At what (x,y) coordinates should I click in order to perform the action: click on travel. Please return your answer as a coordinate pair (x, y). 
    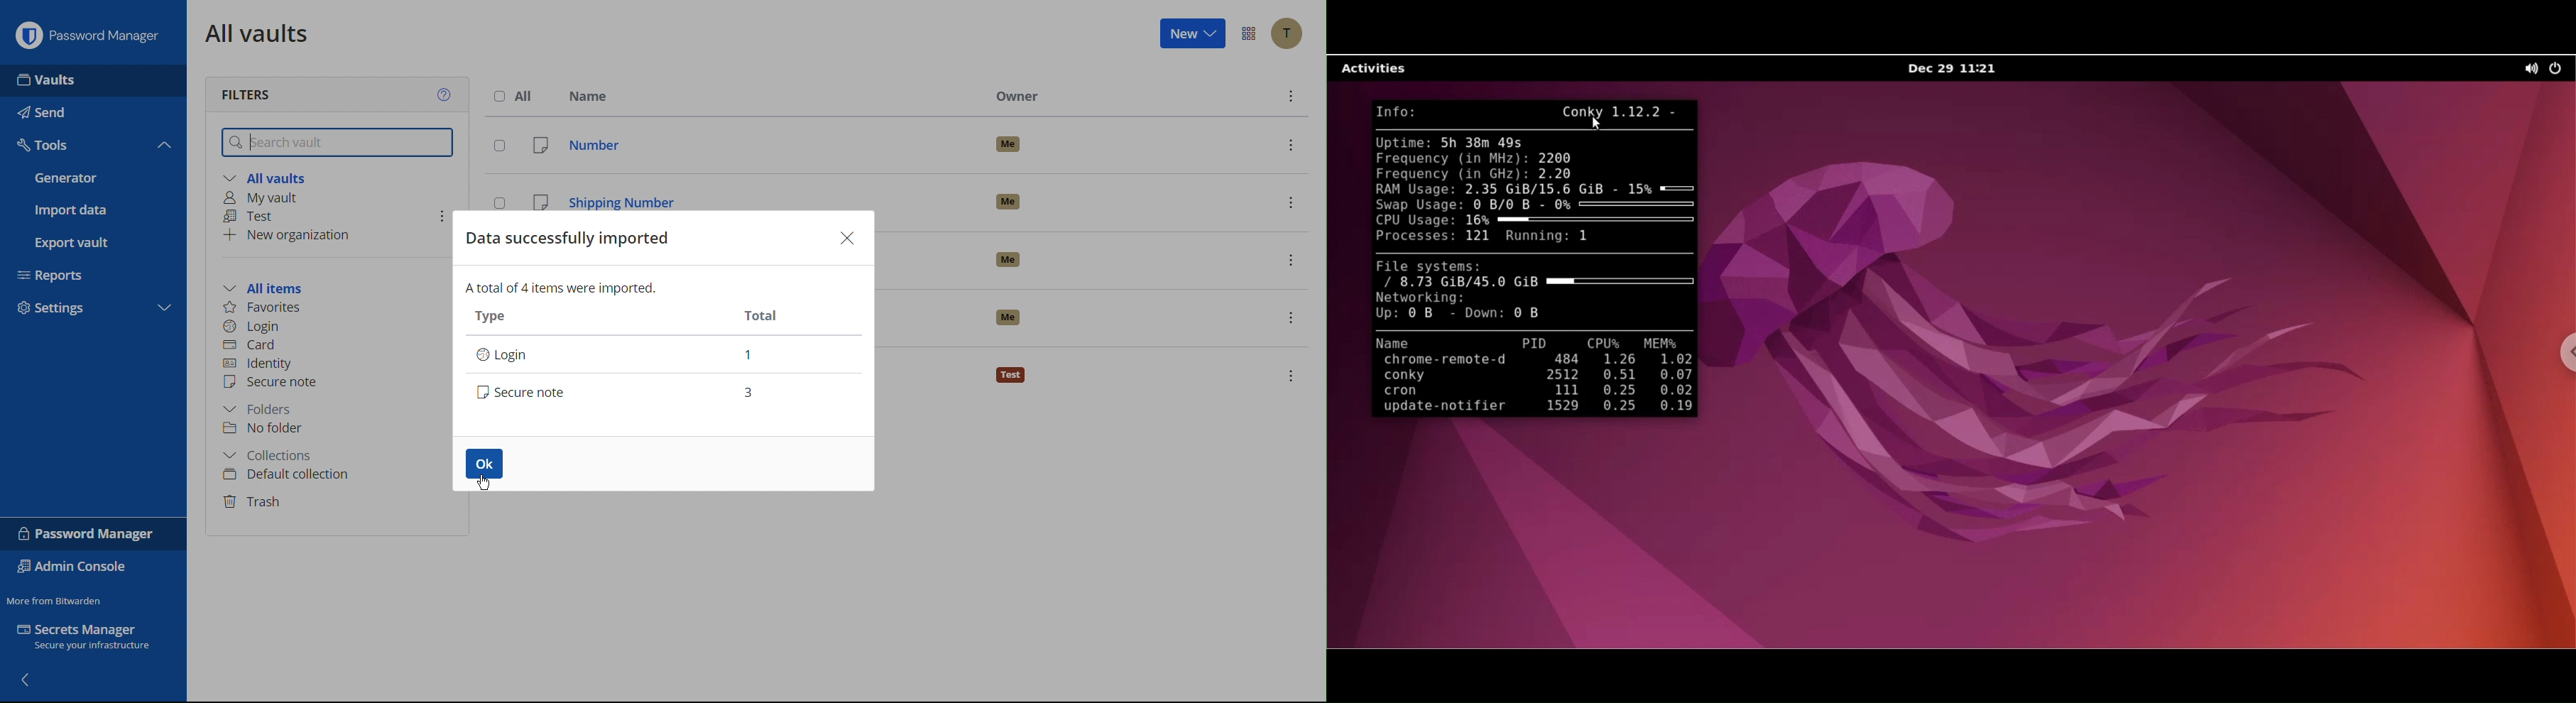
    Looking at the image, I should click on (924, 374).